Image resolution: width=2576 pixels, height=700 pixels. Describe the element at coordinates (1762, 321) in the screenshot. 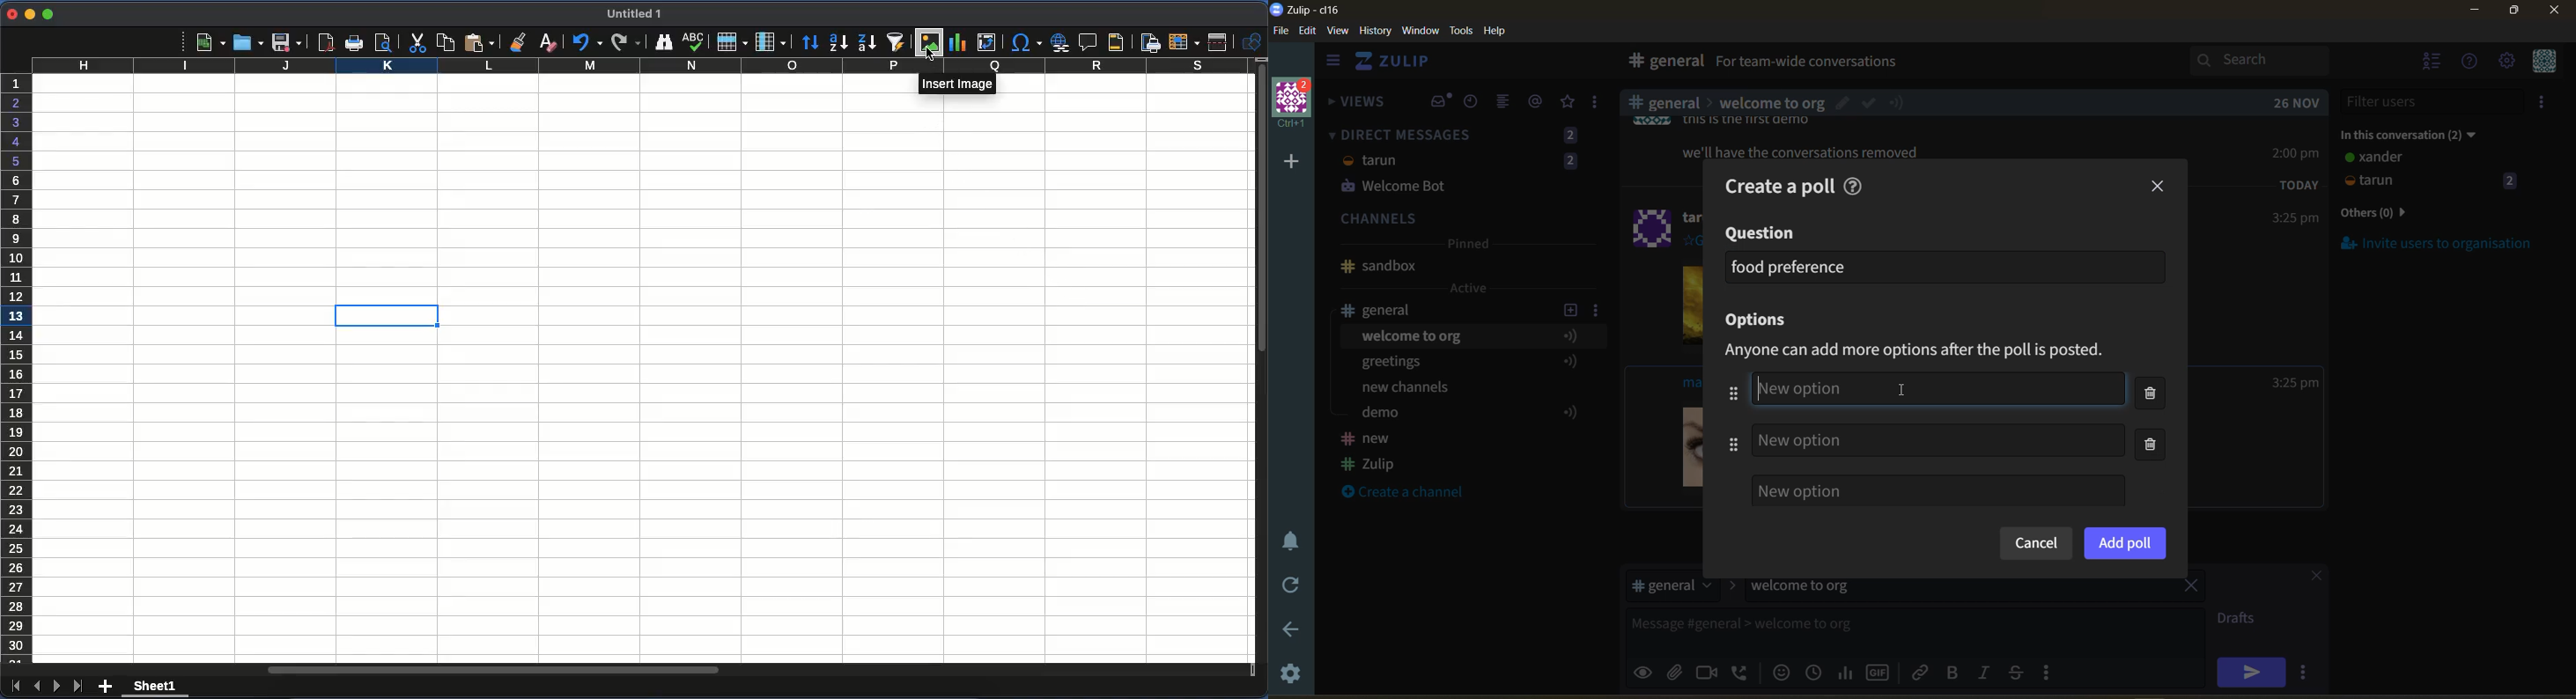

I see `options` at that location.